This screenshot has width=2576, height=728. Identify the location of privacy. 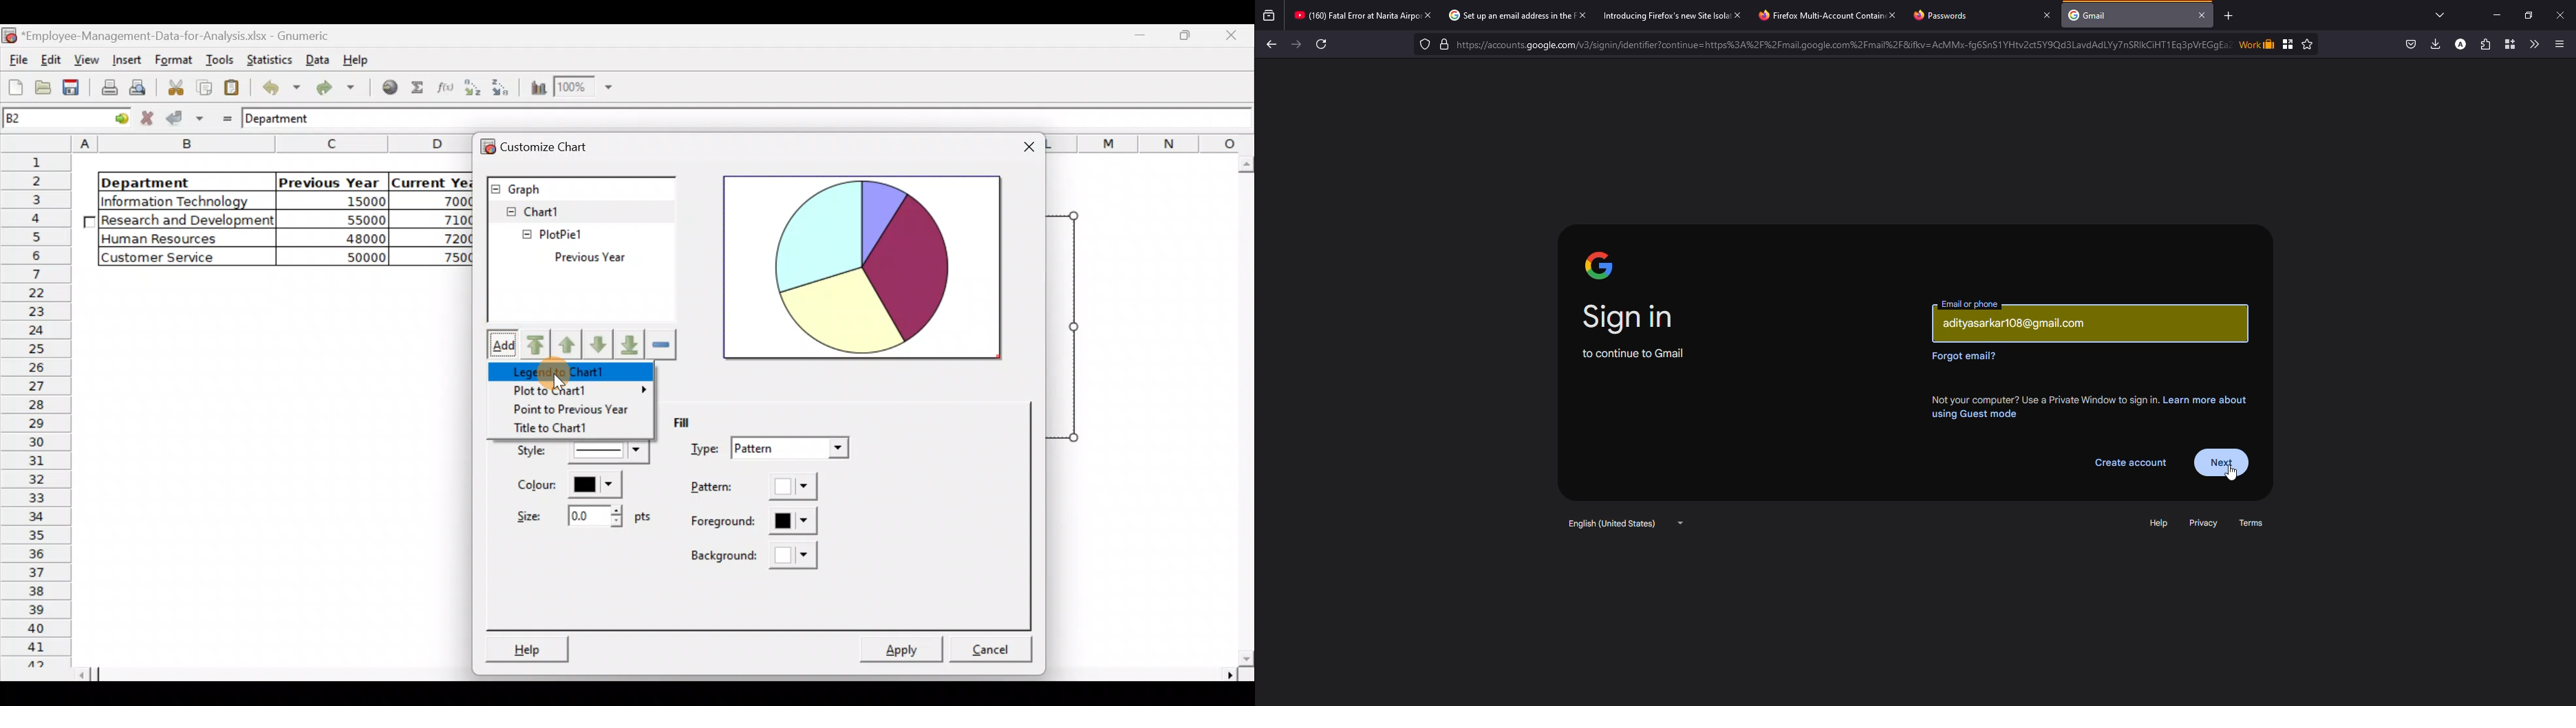
(2204, 523).